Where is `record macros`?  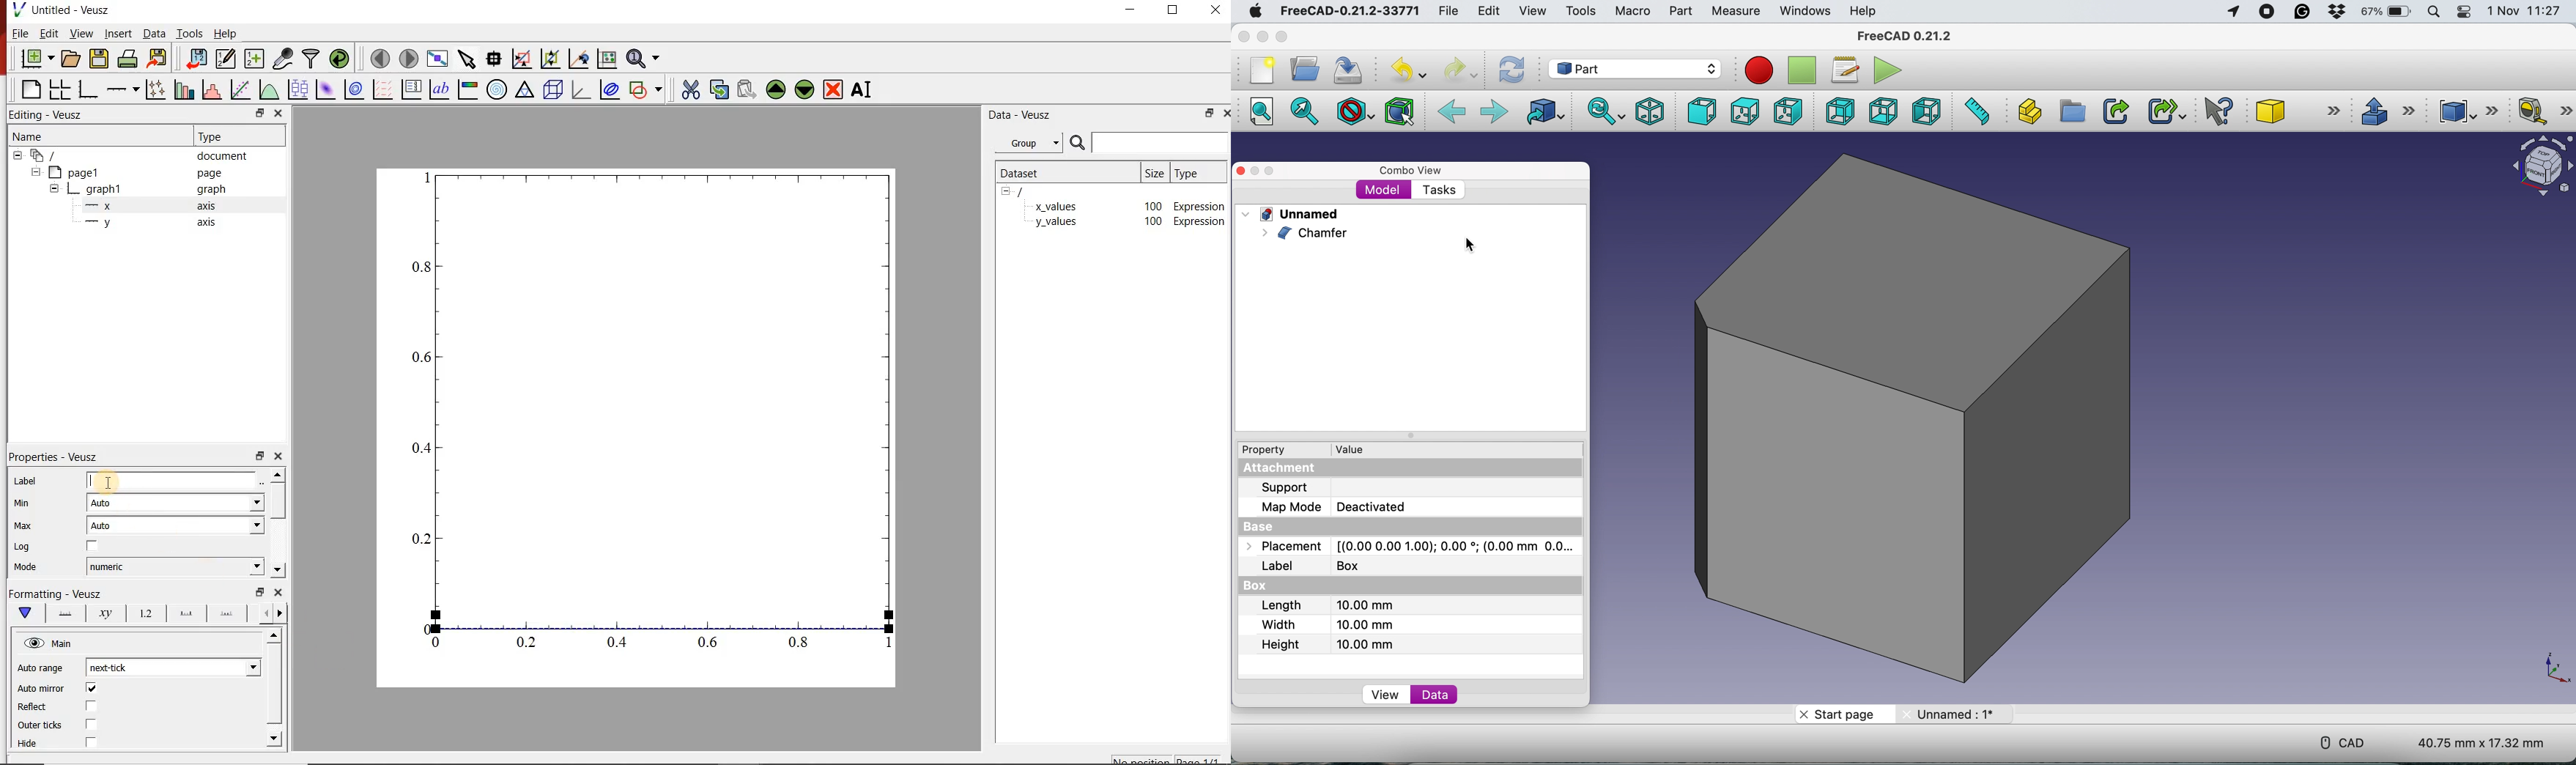
record macros is located at coordinates (1754, 72).